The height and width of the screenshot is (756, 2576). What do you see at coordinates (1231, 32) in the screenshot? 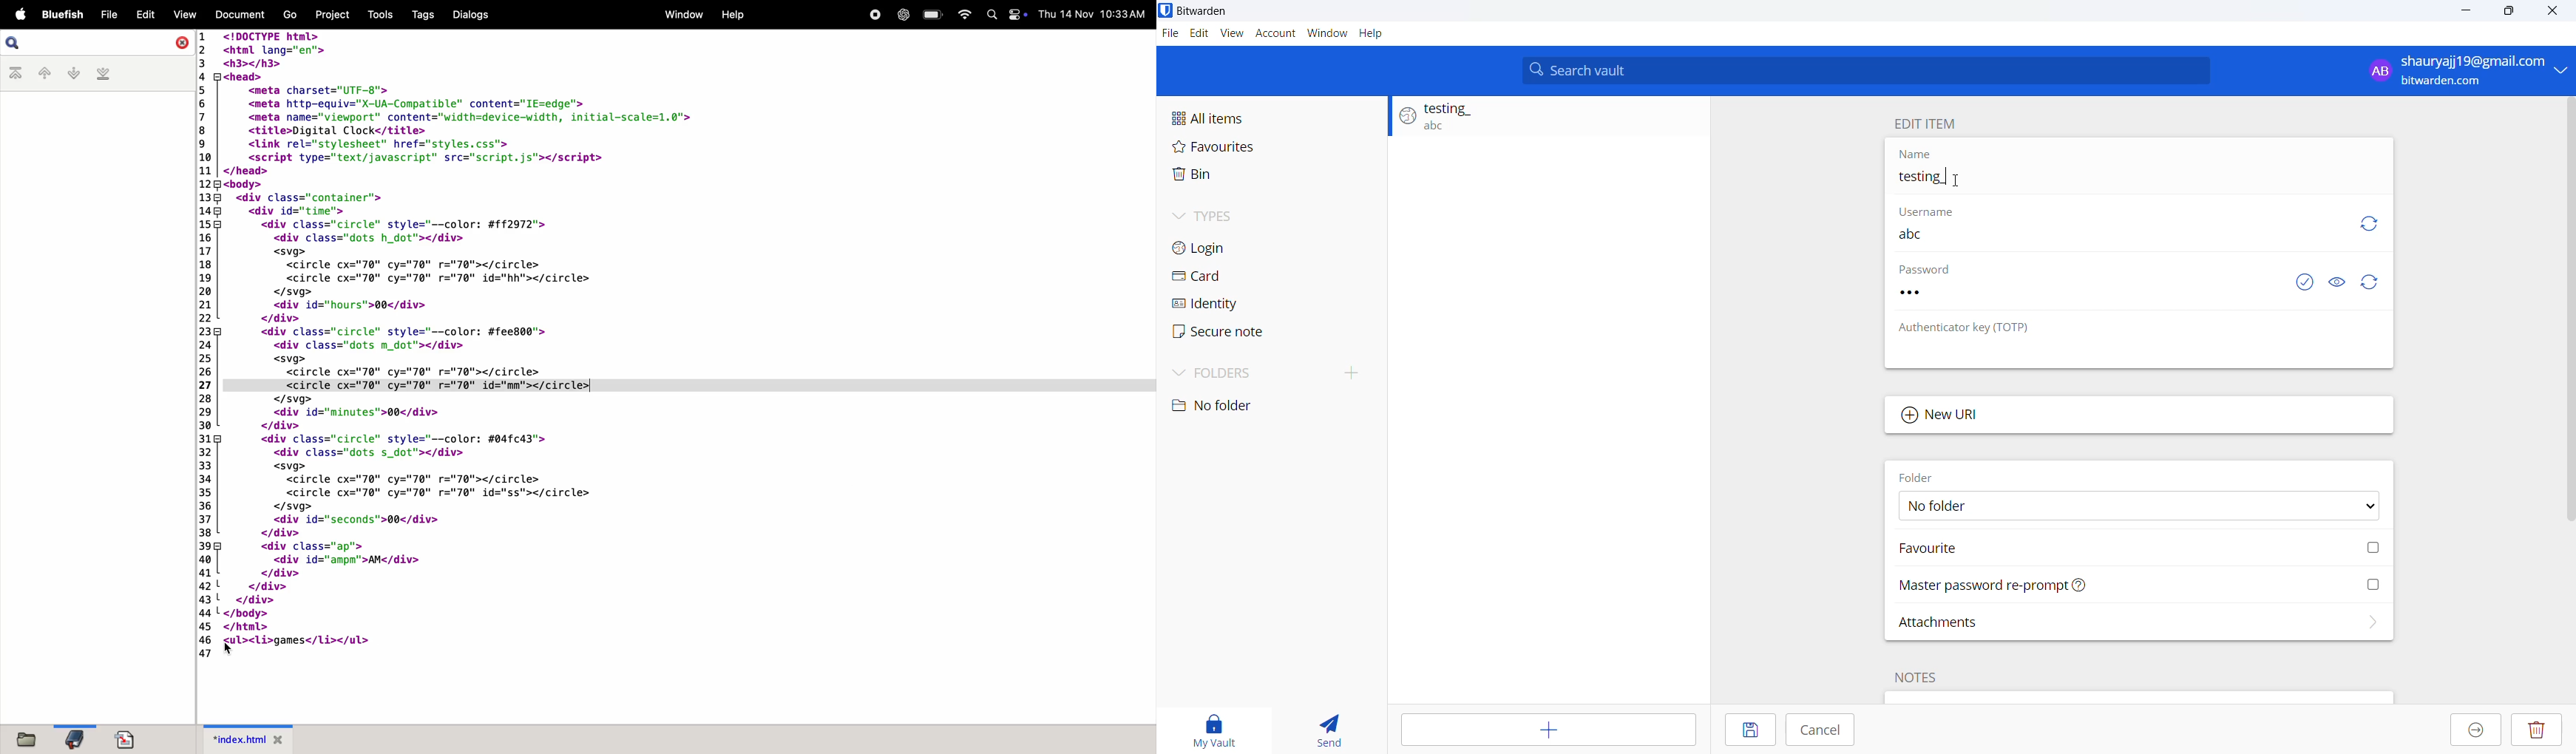
I see `view` at bounding box center [1231, 32].